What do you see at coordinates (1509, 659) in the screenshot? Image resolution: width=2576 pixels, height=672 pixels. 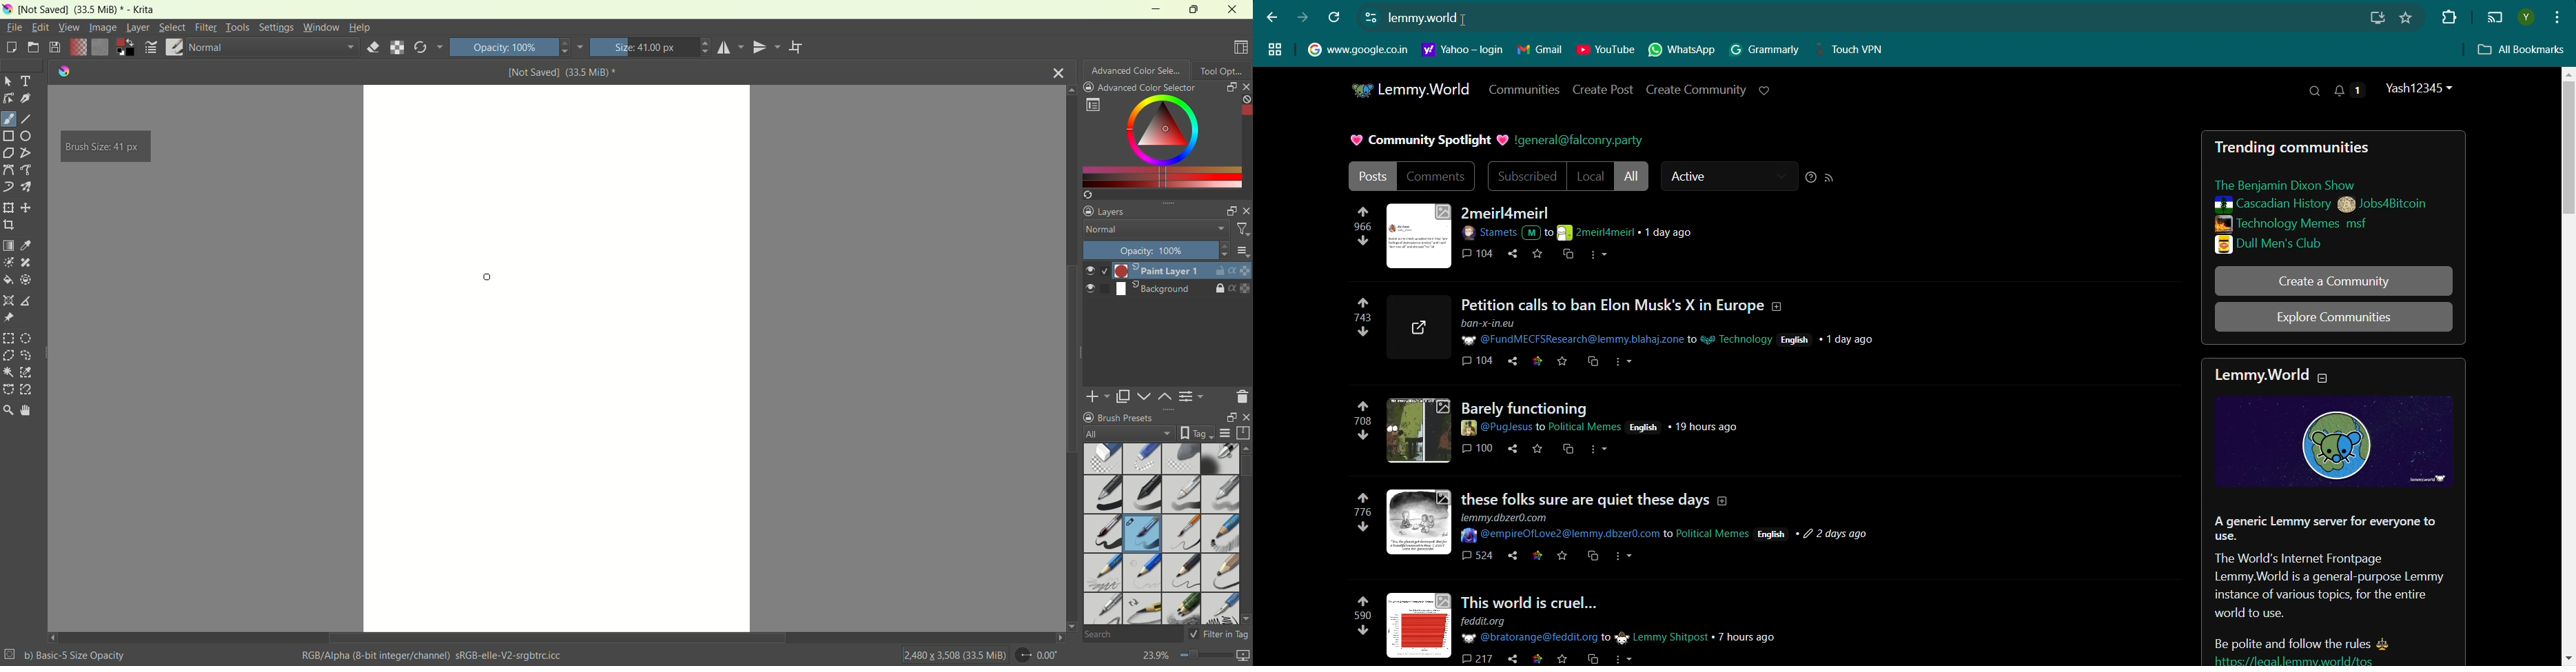 I see `share` at bounding box center [1509, 659].